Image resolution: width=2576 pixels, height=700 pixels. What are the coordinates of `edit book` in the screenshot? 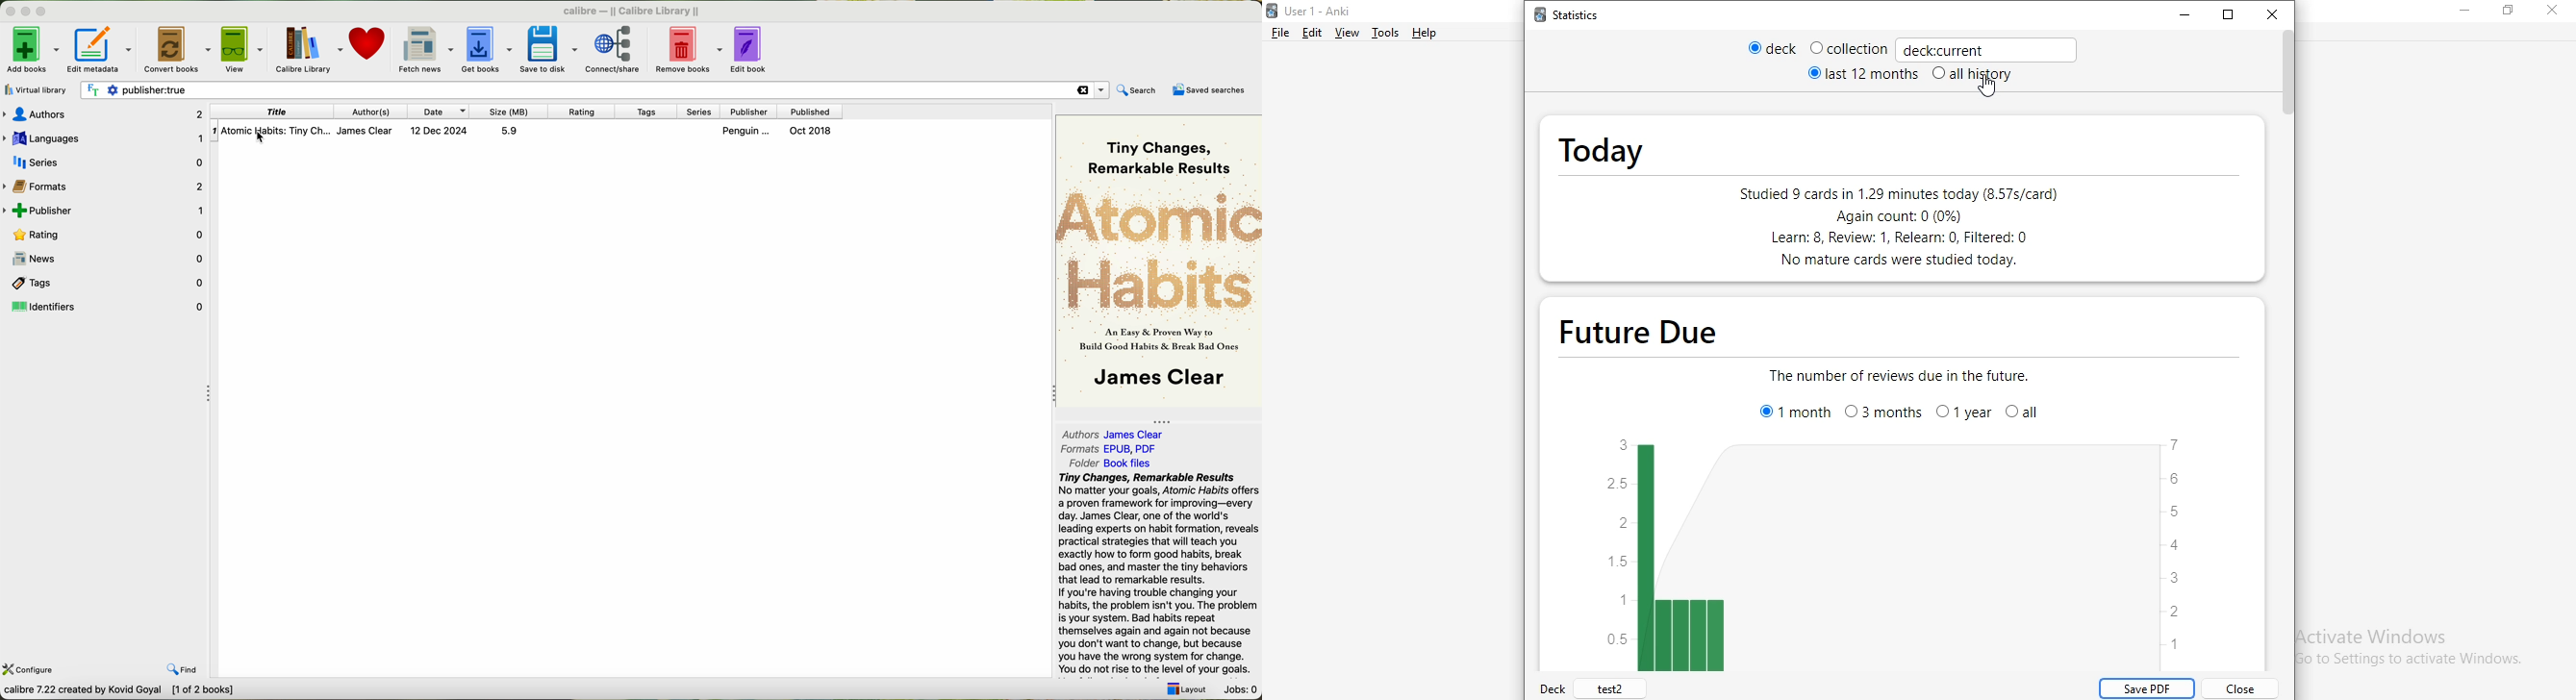 It's located at (749, 50).